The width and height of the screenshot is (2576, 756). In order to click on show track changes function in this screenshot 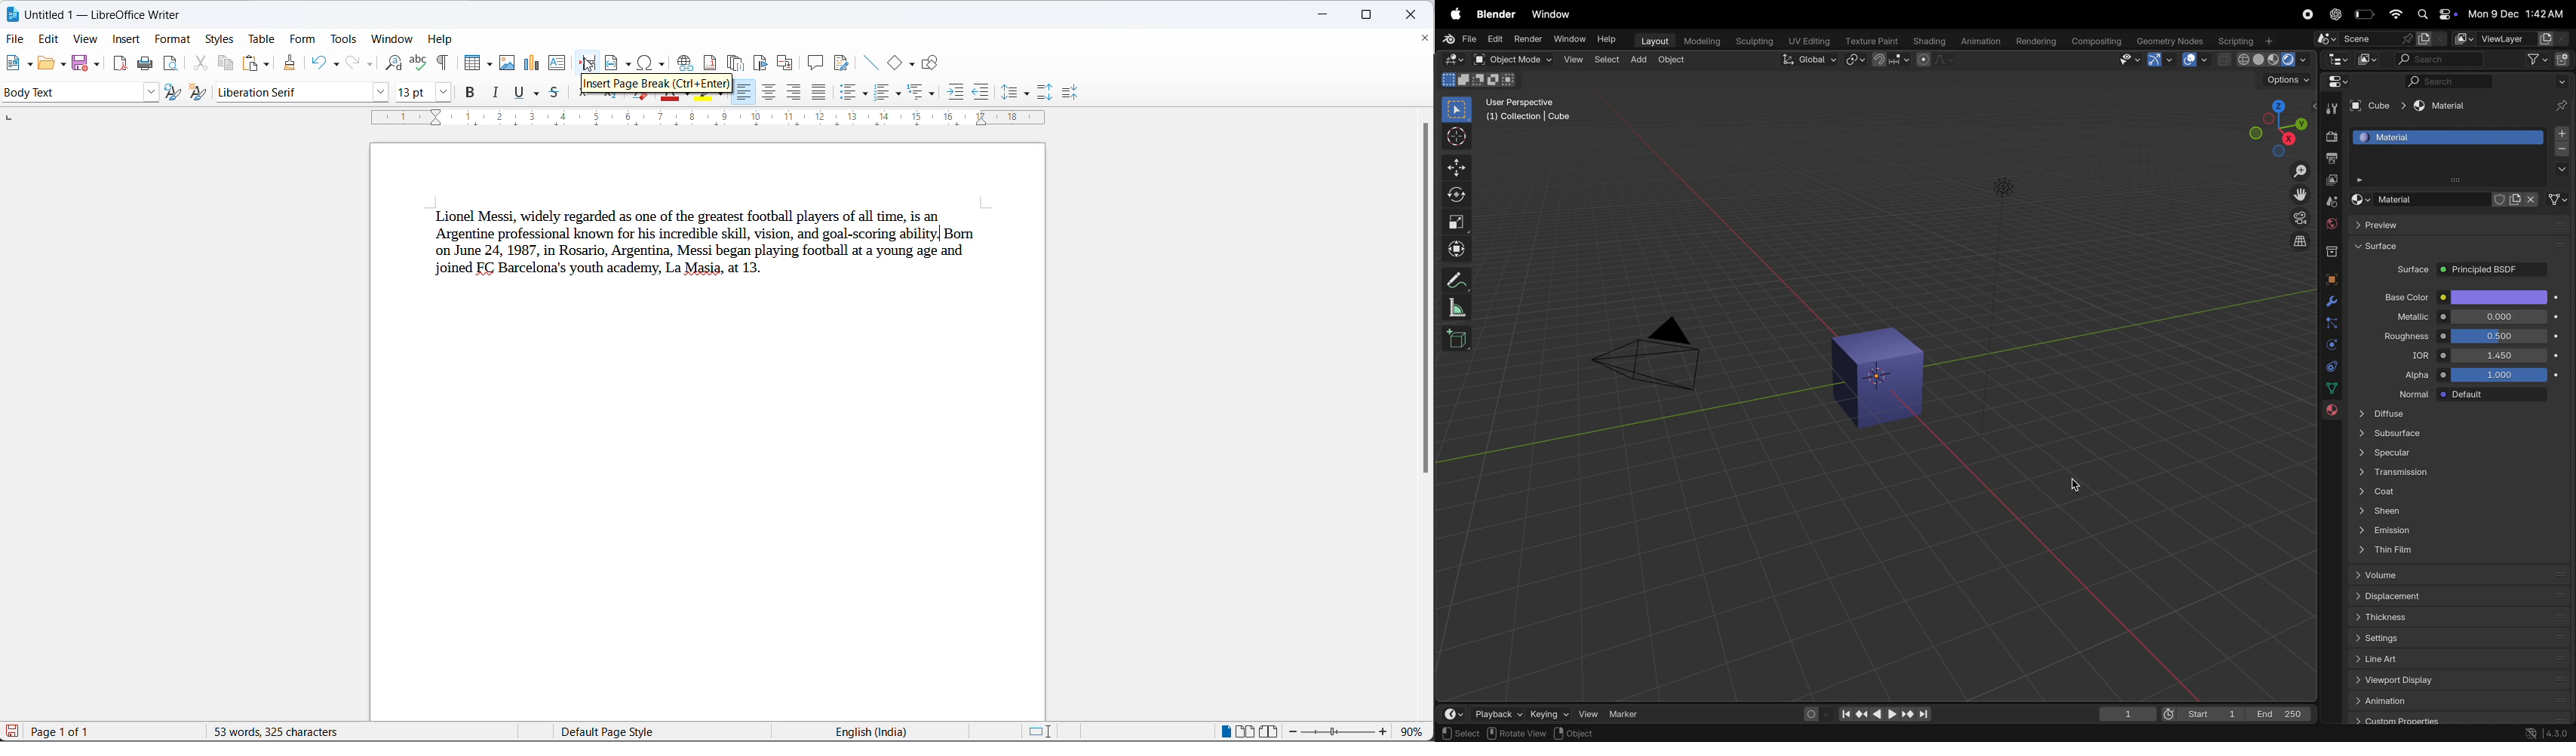, I will do `click(842, 63)`.